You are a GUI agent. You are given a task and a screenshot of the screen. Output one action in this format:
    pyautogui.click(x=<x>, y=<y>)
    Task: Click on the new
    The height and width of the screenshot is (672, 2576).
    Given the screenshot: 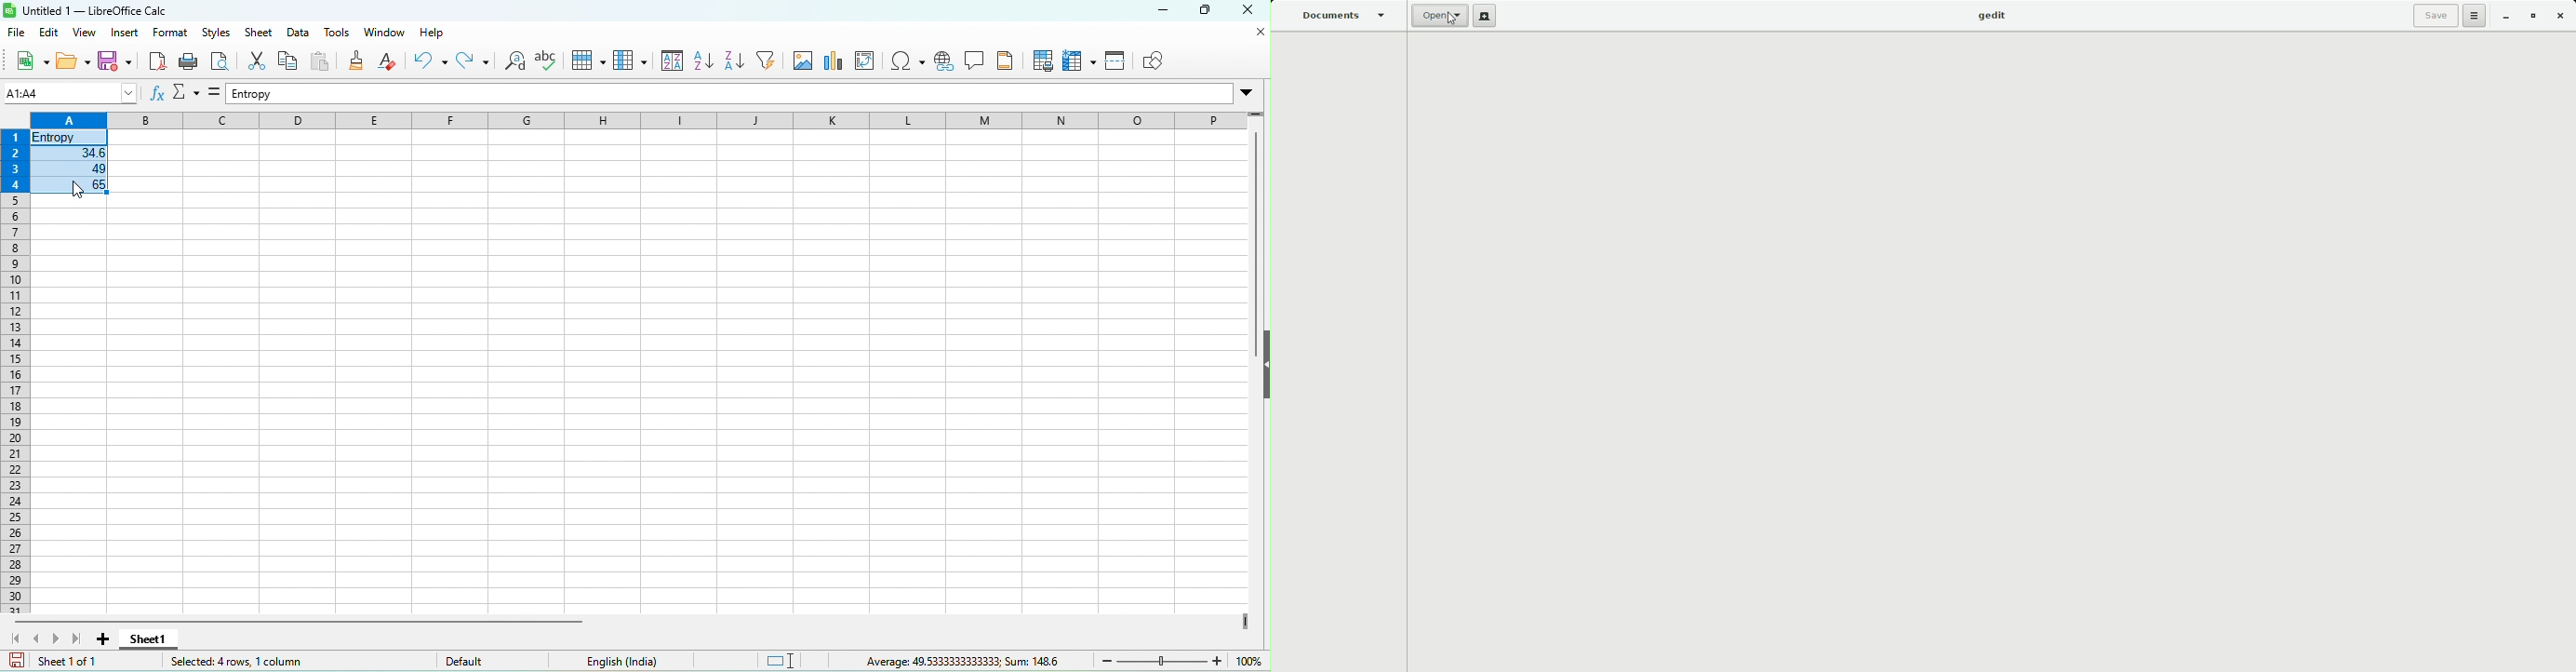 What is the action you would take?
    pyautogui.click(x=26, y=60)
    